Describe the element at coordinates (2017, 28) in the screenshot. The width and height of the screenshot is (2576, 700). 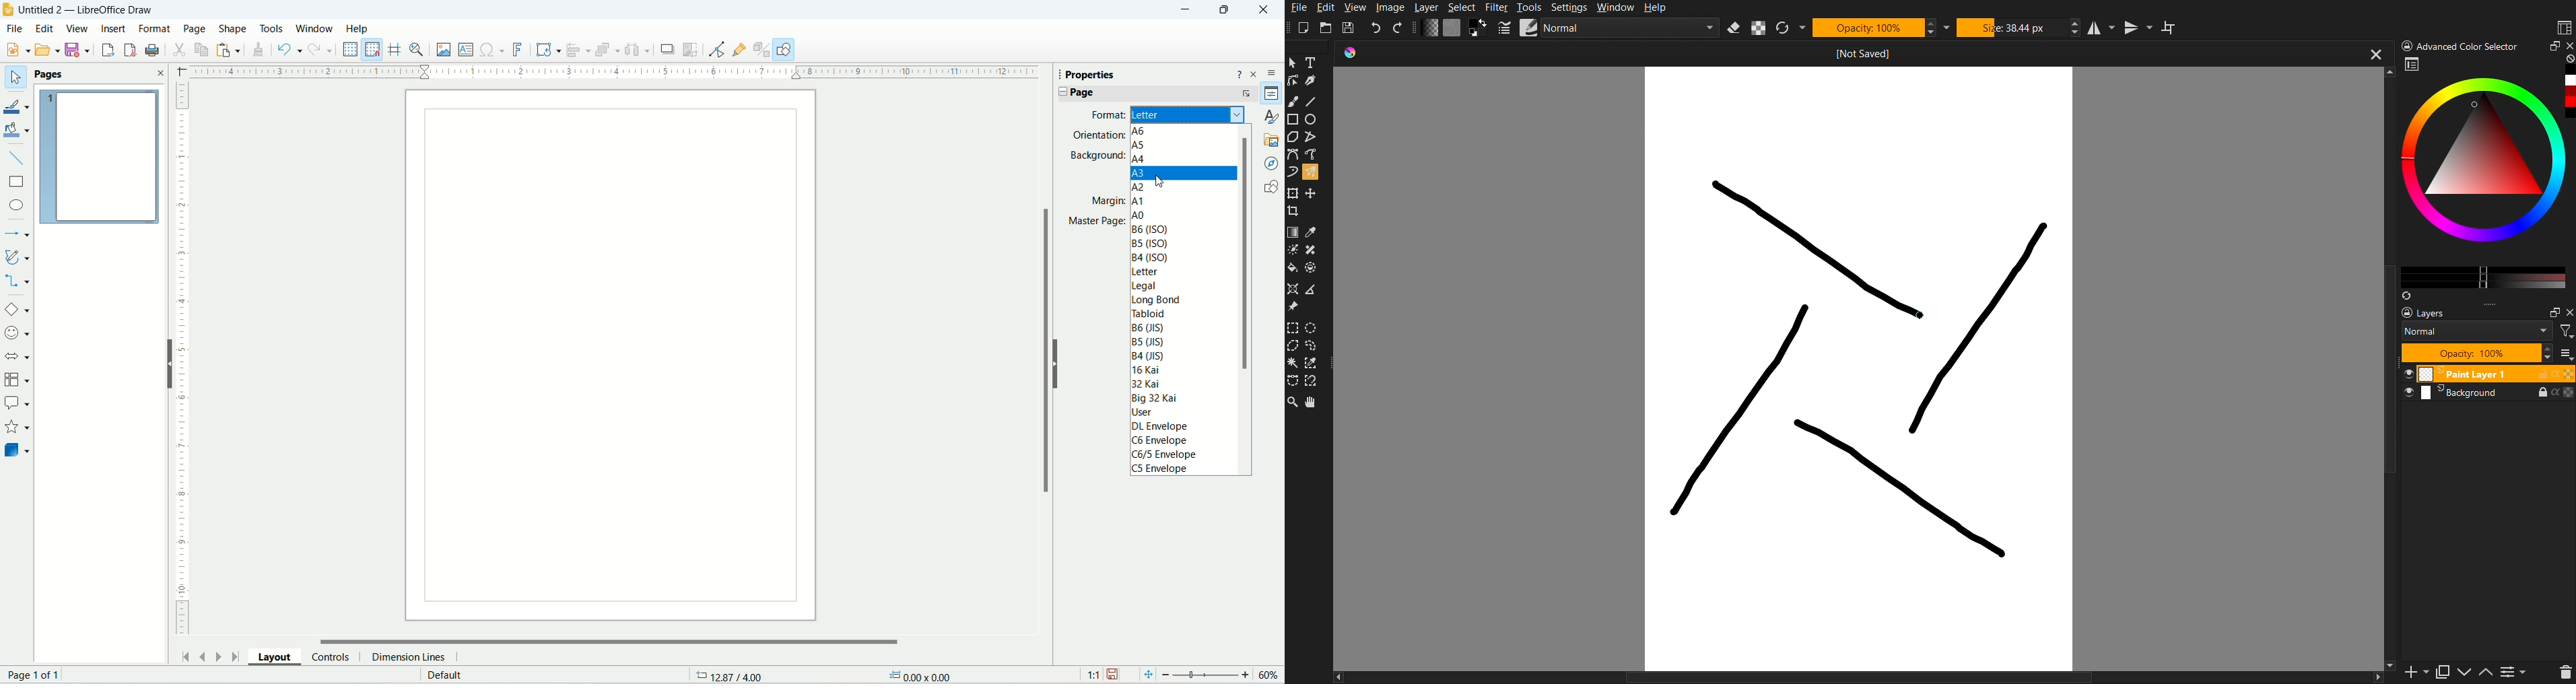
I see `Size` at that location.